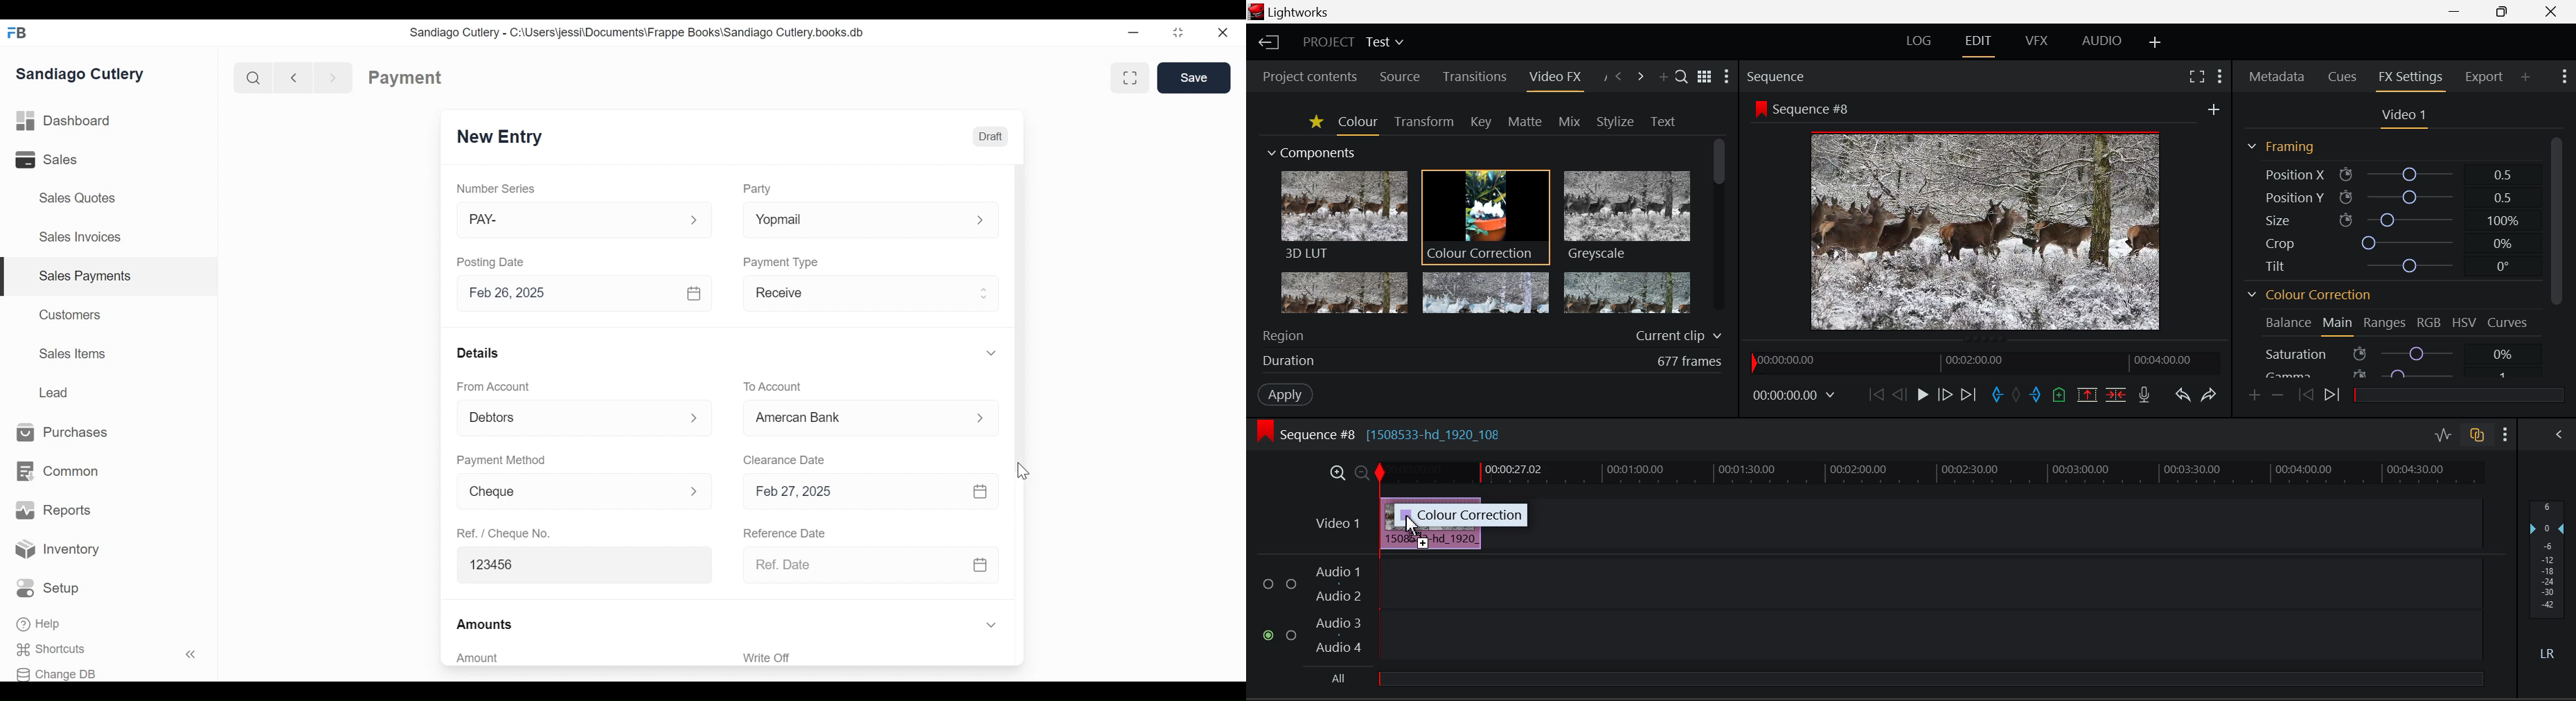 The width and height of the screenshot is (2576, 728). I want to click on To Account, so click(772, 387).